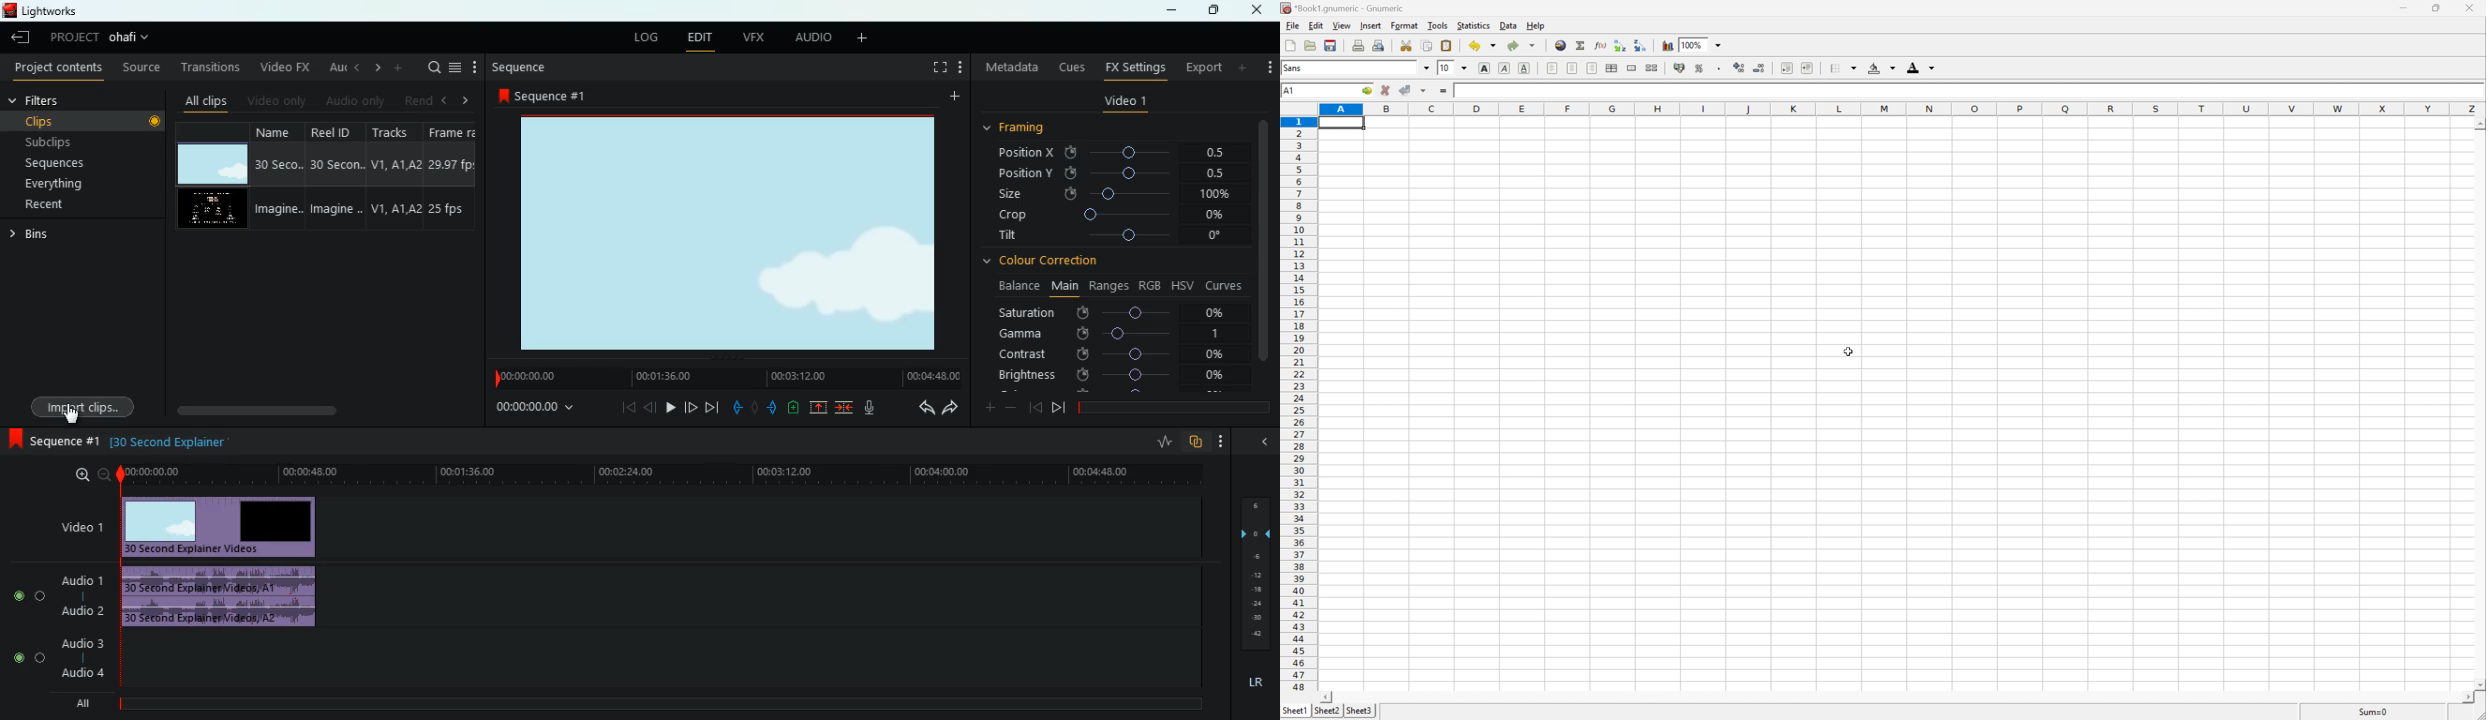 This screenshot has height=728, width=2492. I want to click on Borders, so click(1844, 68).